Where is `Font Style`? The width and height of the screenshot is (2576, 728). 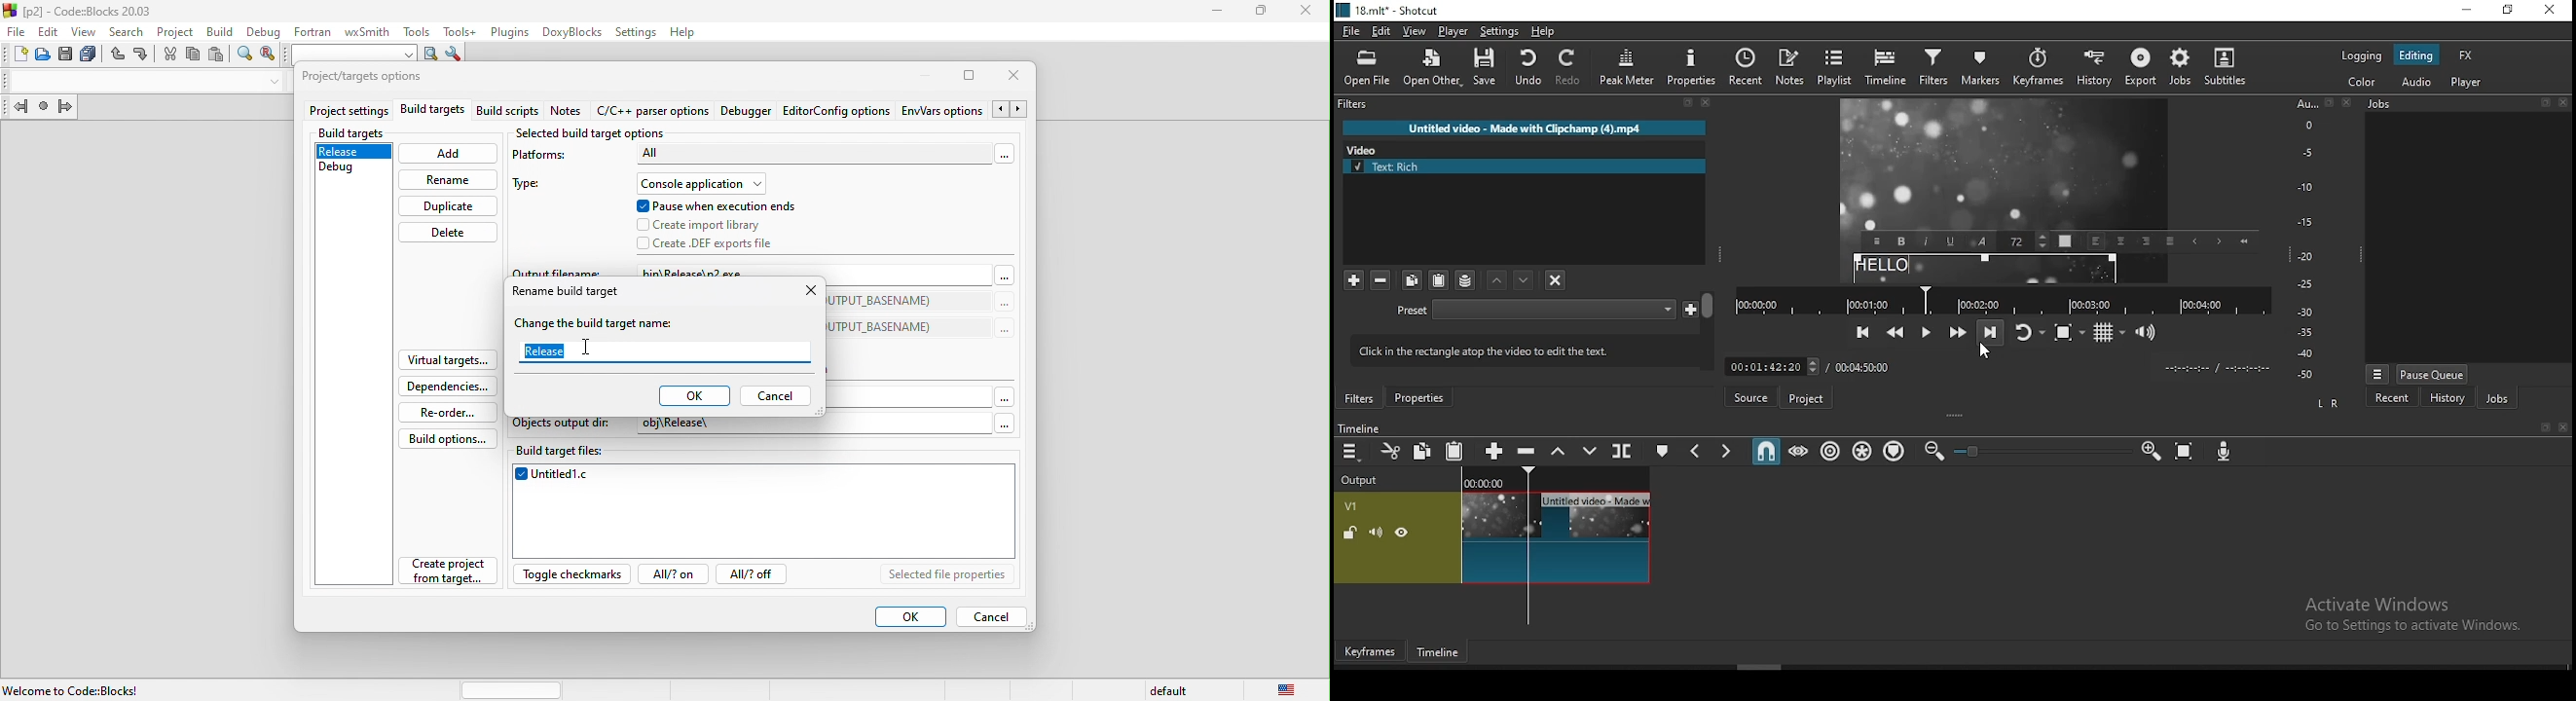
Font Style is located at coordinates (1982, 241).